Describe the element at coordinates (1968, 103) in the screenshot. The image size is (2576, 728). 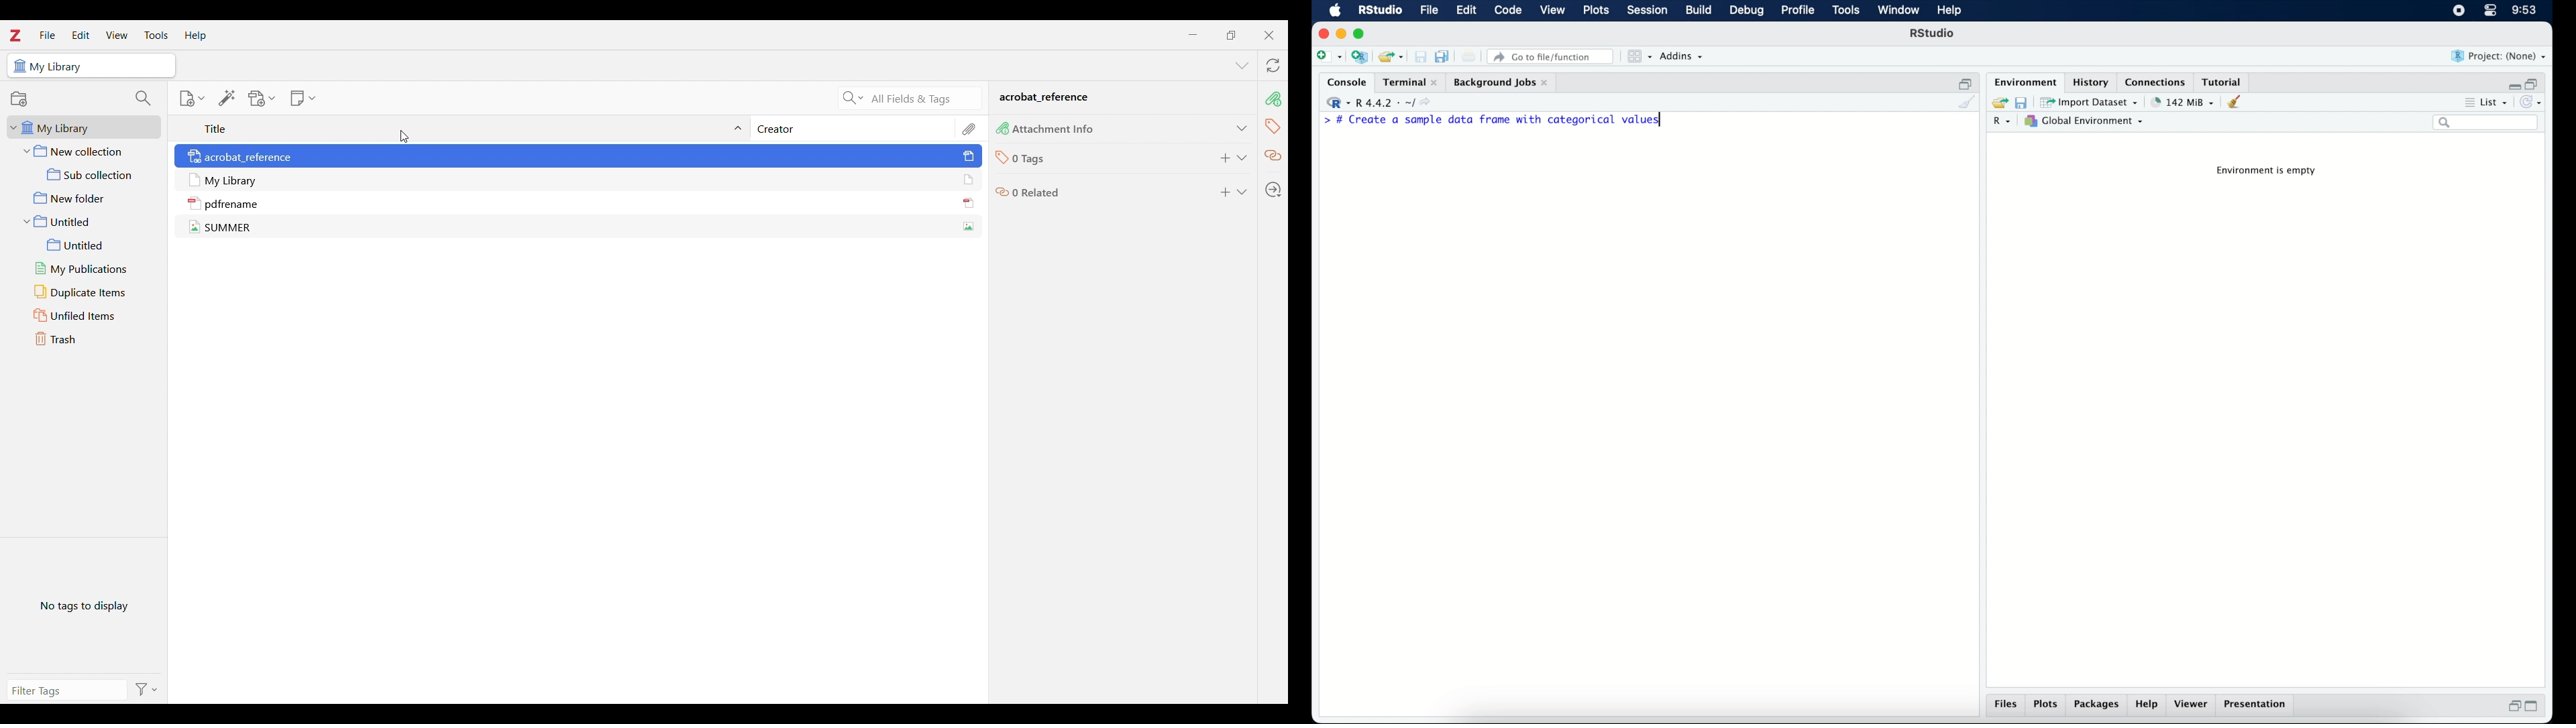
I see `clear console` at that location.